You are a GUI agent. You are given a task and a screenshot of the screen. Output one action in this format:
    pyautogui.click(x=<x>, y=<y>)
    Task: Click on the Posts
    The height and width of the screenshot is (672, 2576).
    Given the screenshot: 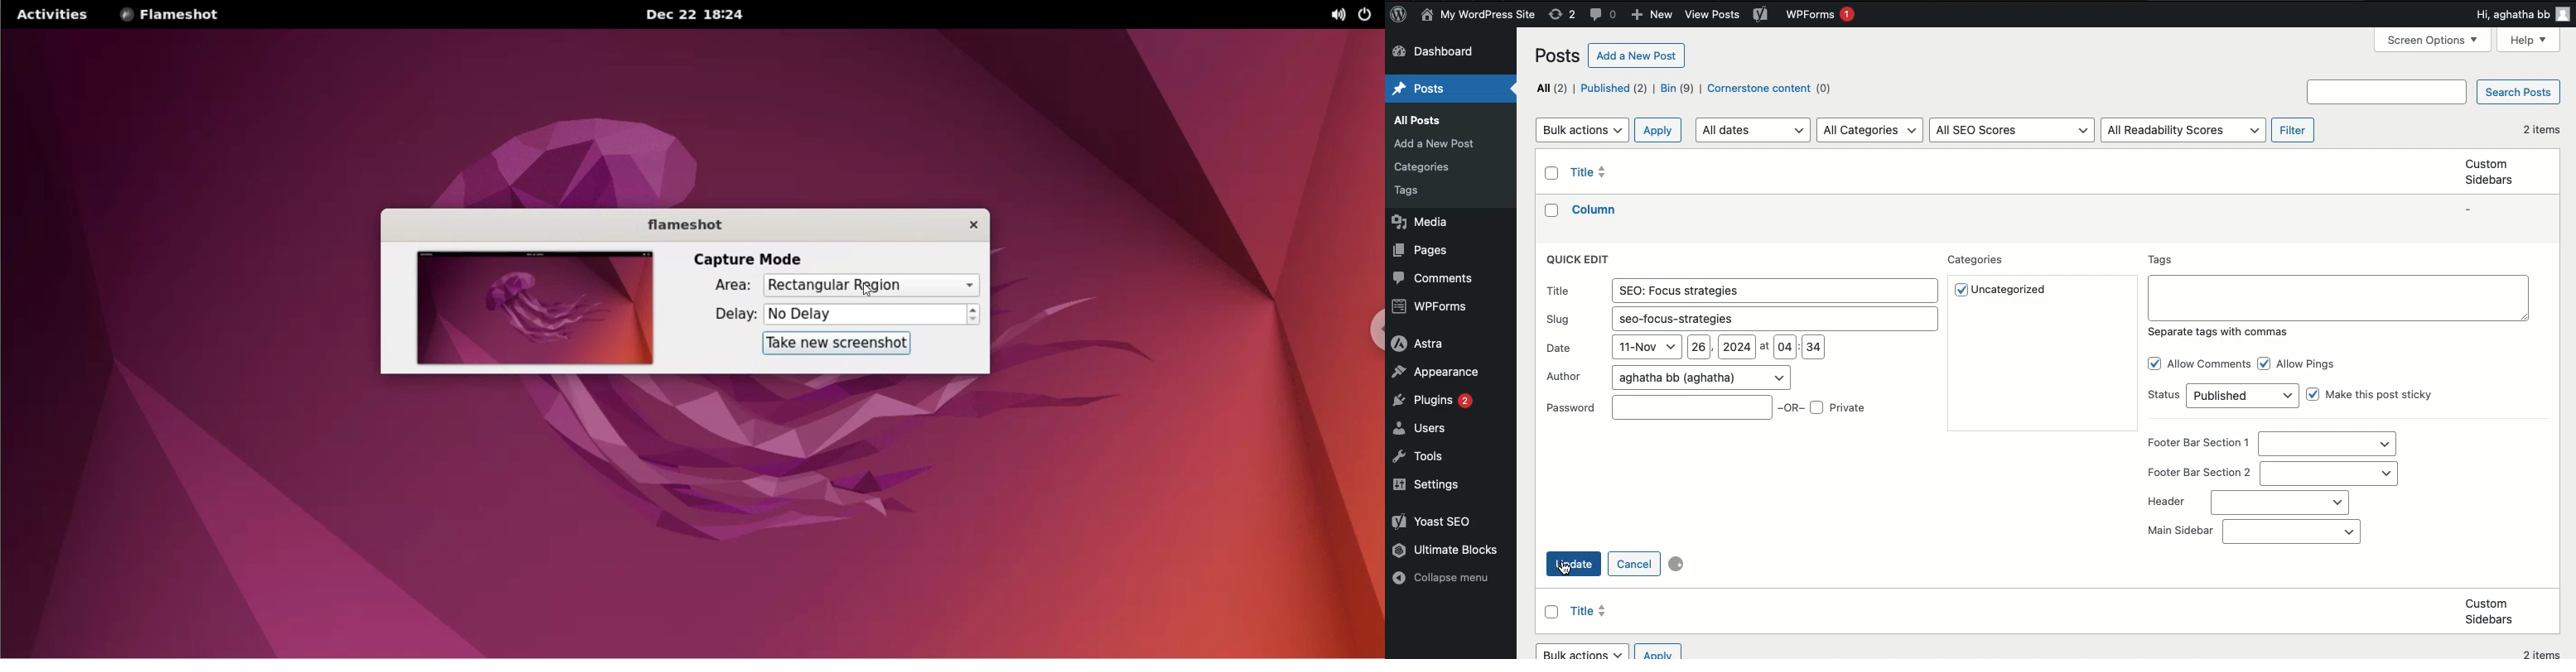 What is the action you would take?
    pyautogui.click(x=1419, y=191)
    